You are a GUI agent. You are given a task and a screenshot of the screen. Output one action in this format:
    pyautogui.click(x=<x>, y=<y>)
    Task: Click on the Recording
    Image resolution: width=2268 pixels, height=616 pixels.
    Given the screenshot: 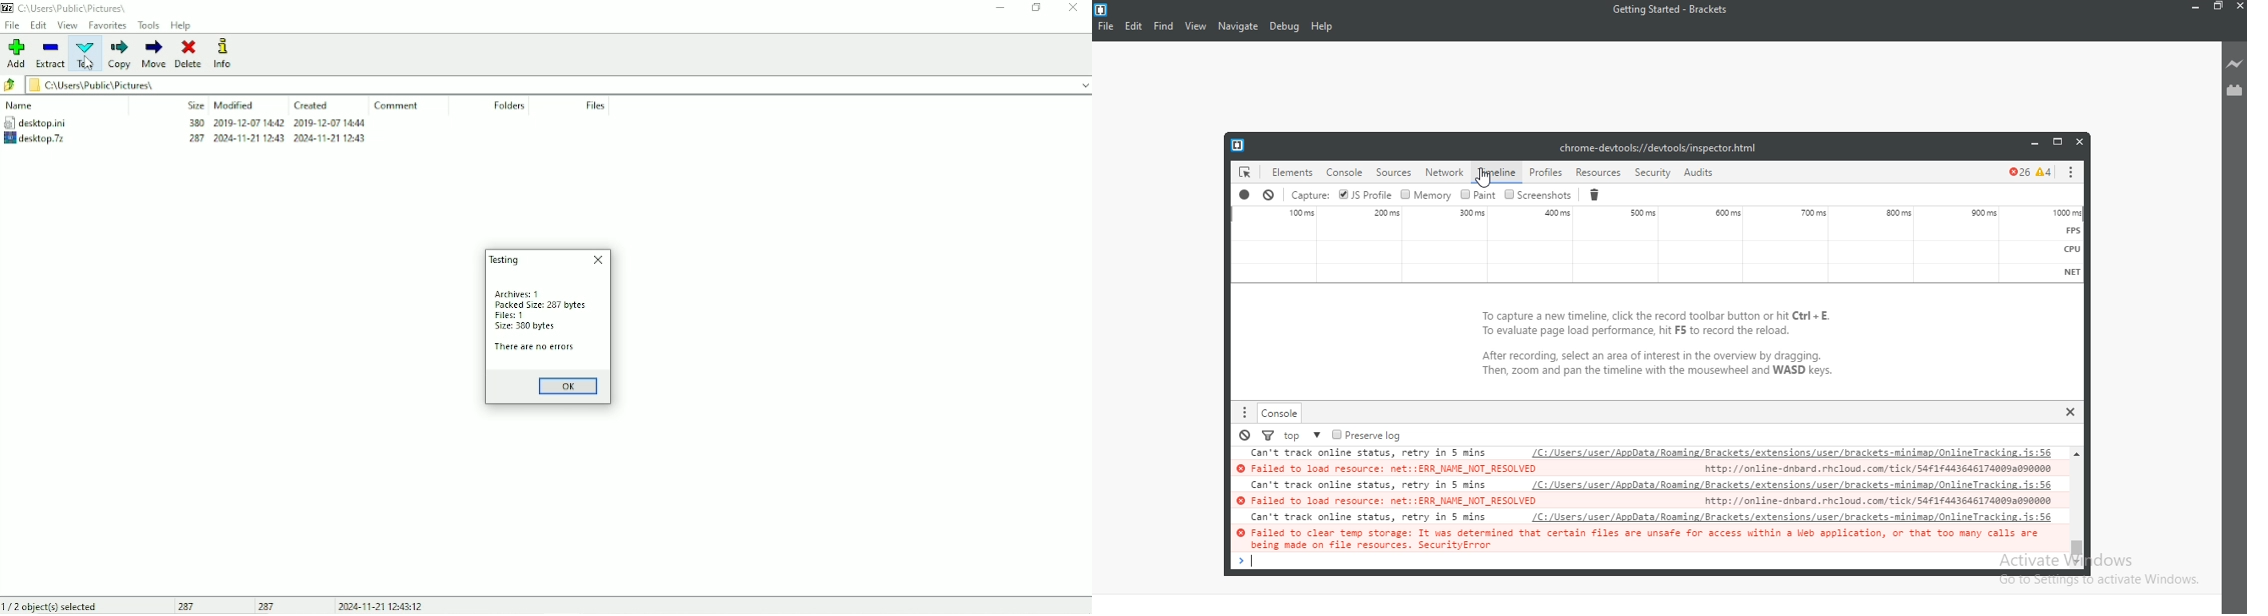 What is the action you would take?
    pyautogui.click(x=1244, y=195)
    